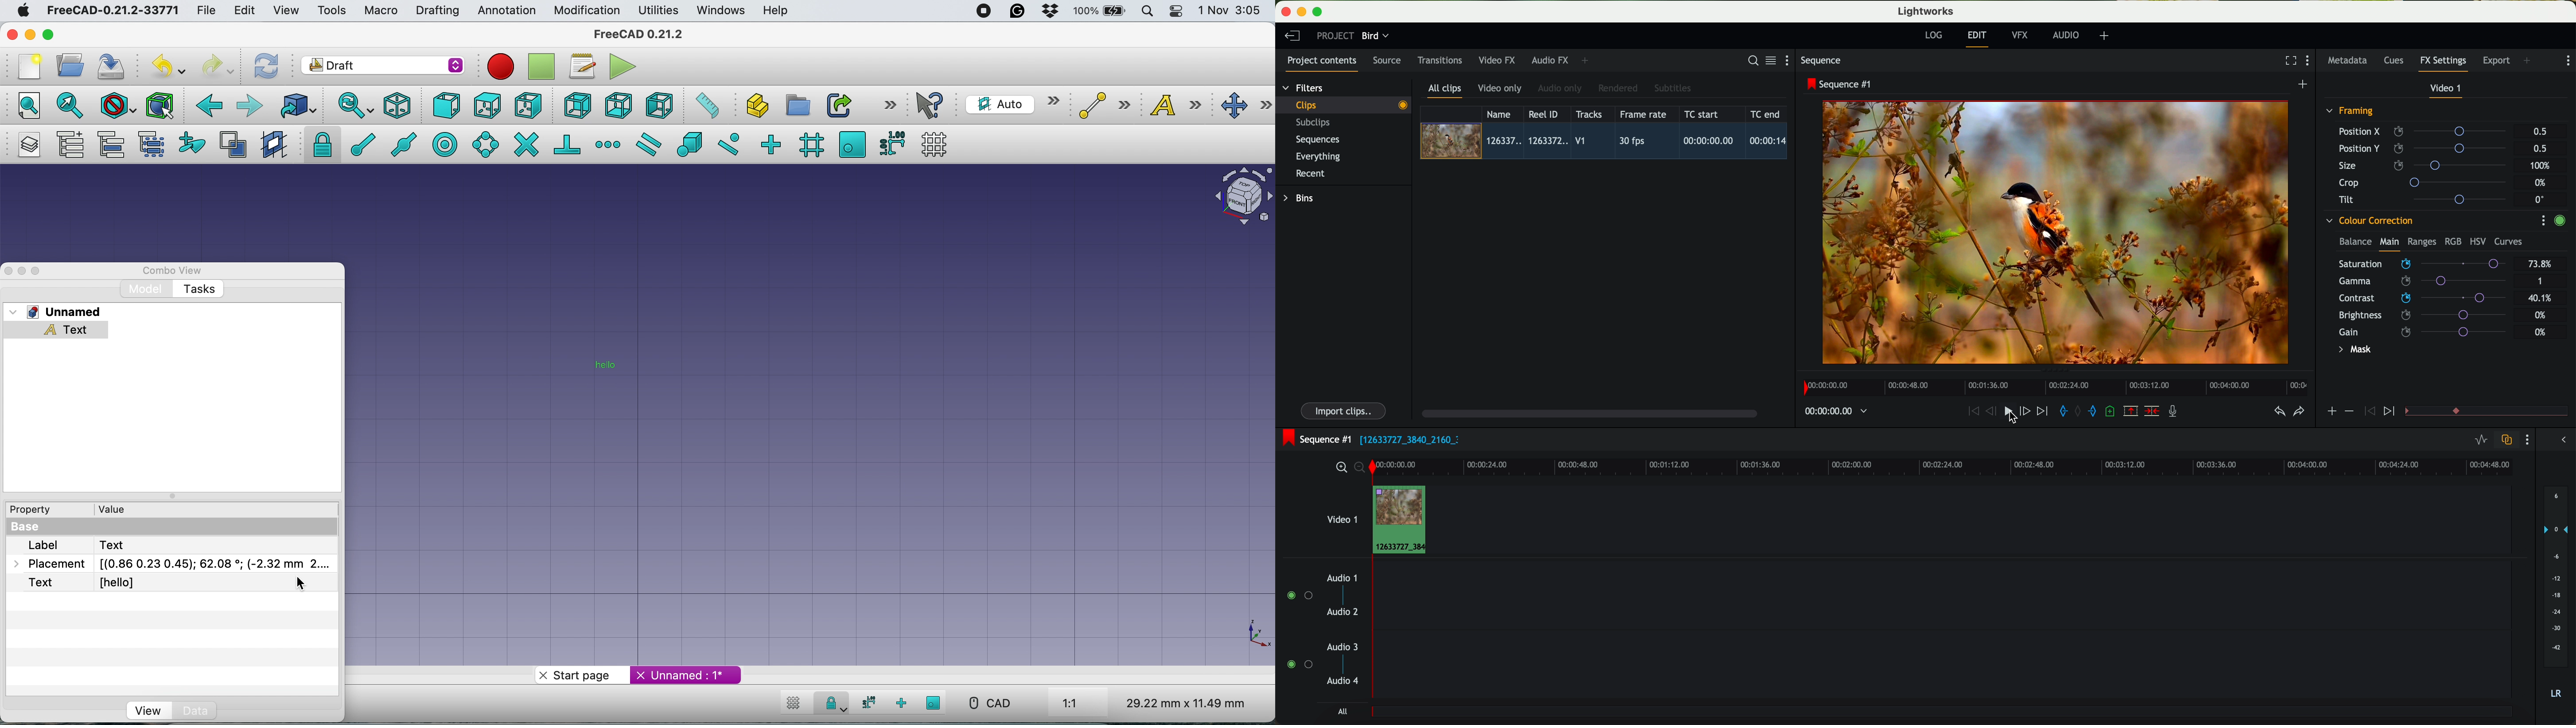 Image resolution: width=2576 pixels, height=728 pixels. I want to click on cad, so click(994, 705).